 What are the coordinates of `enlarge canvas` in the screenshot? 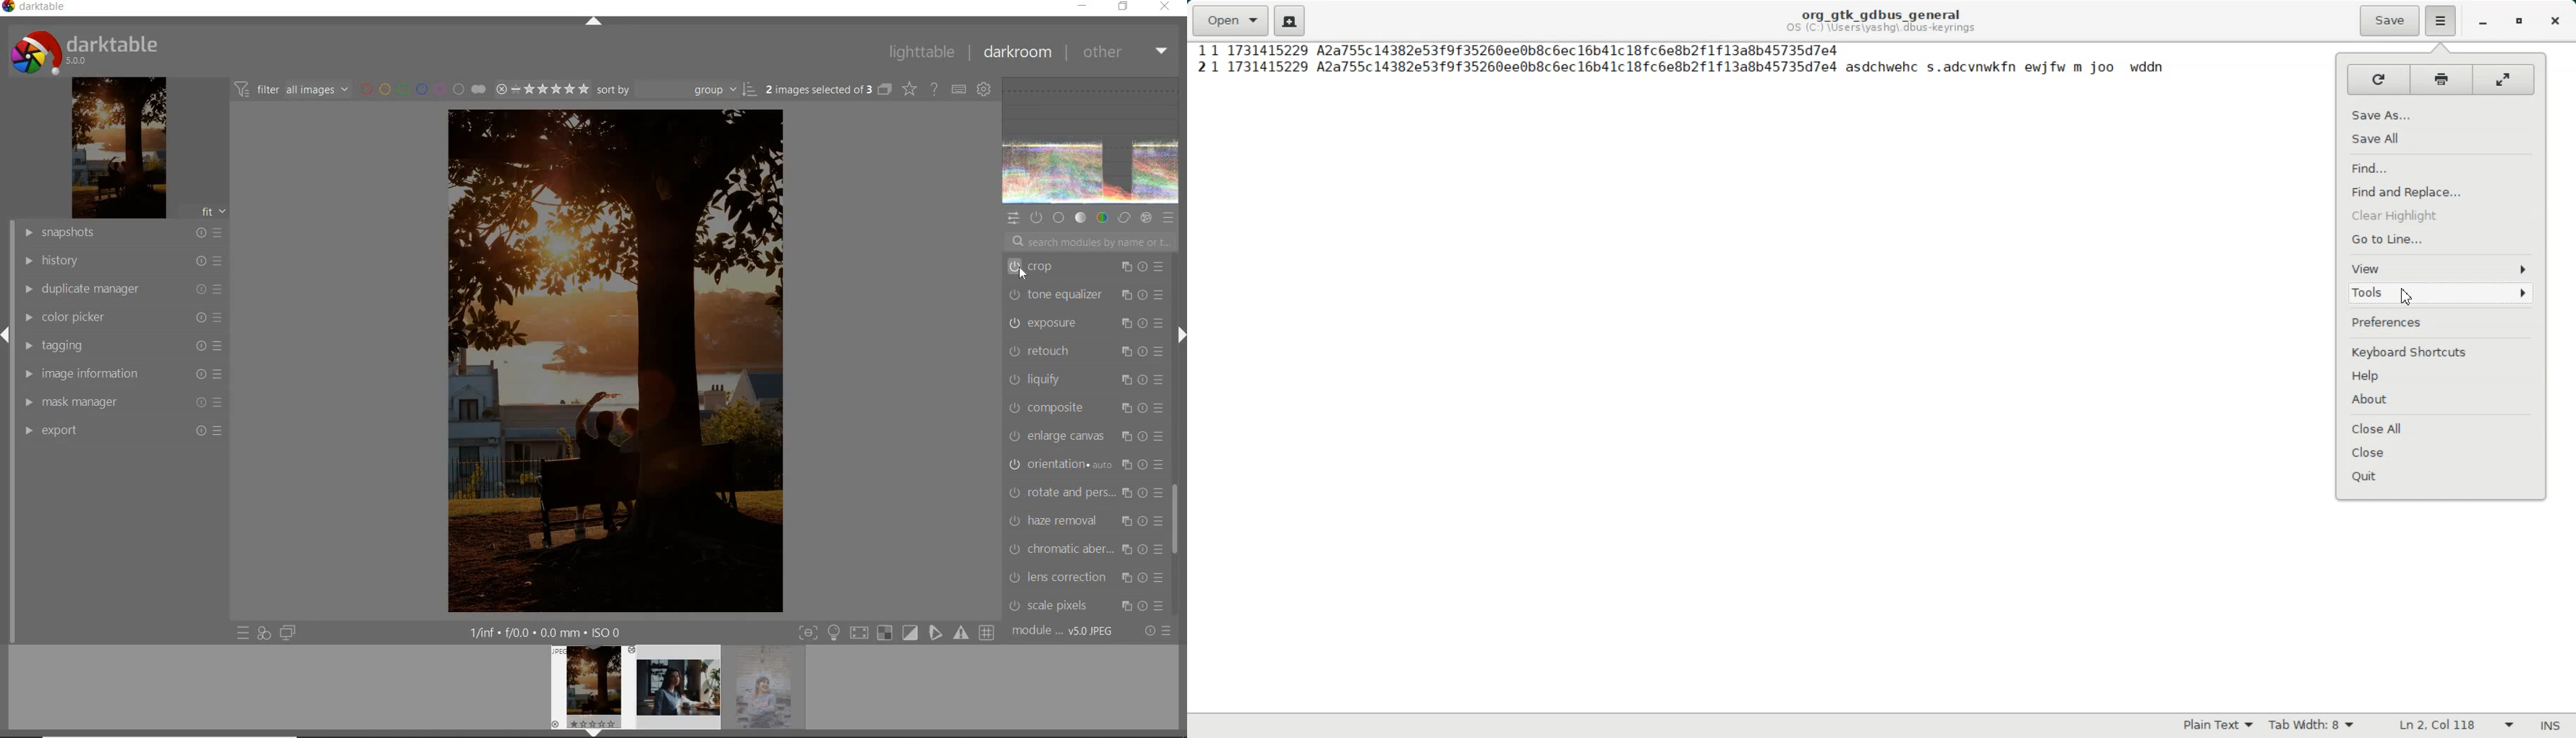 It's located at (1086, 437).